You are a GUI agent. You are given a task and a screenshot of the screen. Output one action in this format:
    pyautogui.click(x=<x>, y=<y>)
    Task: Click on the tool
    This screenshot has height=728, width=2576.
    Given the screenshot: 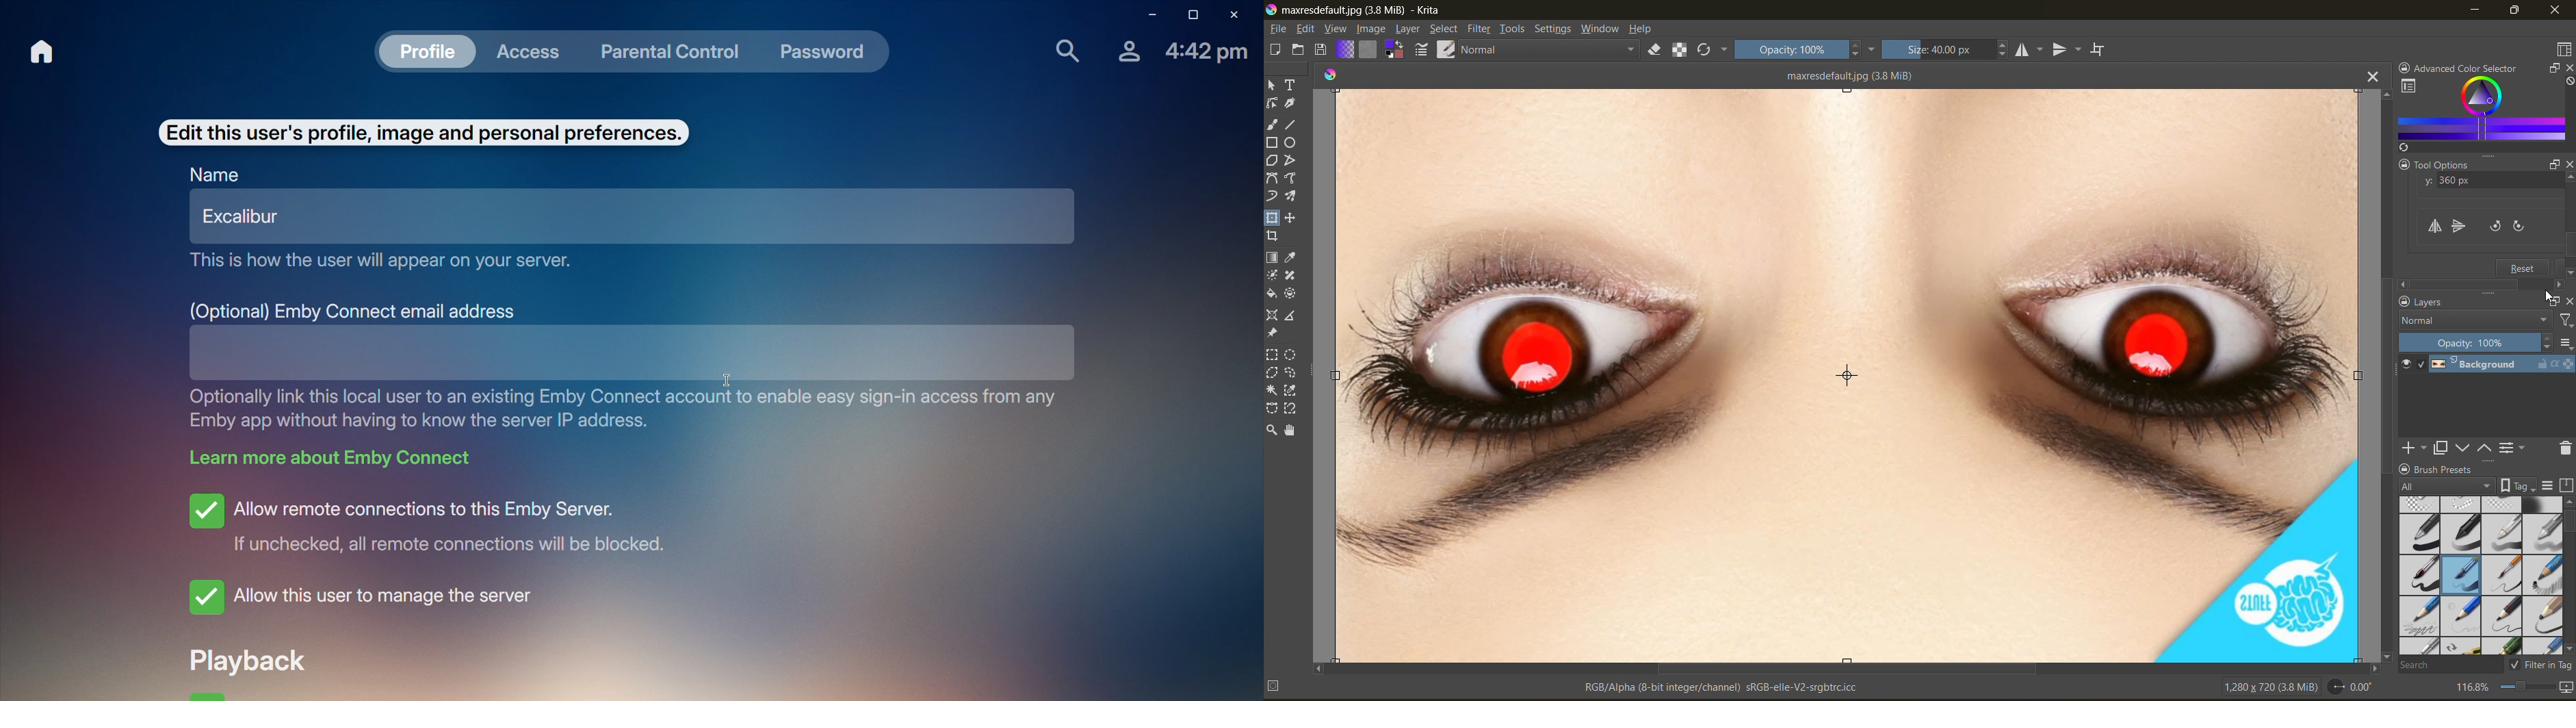 What is the action you would take?
    pyautogui.click(x=1273, y=373)
    